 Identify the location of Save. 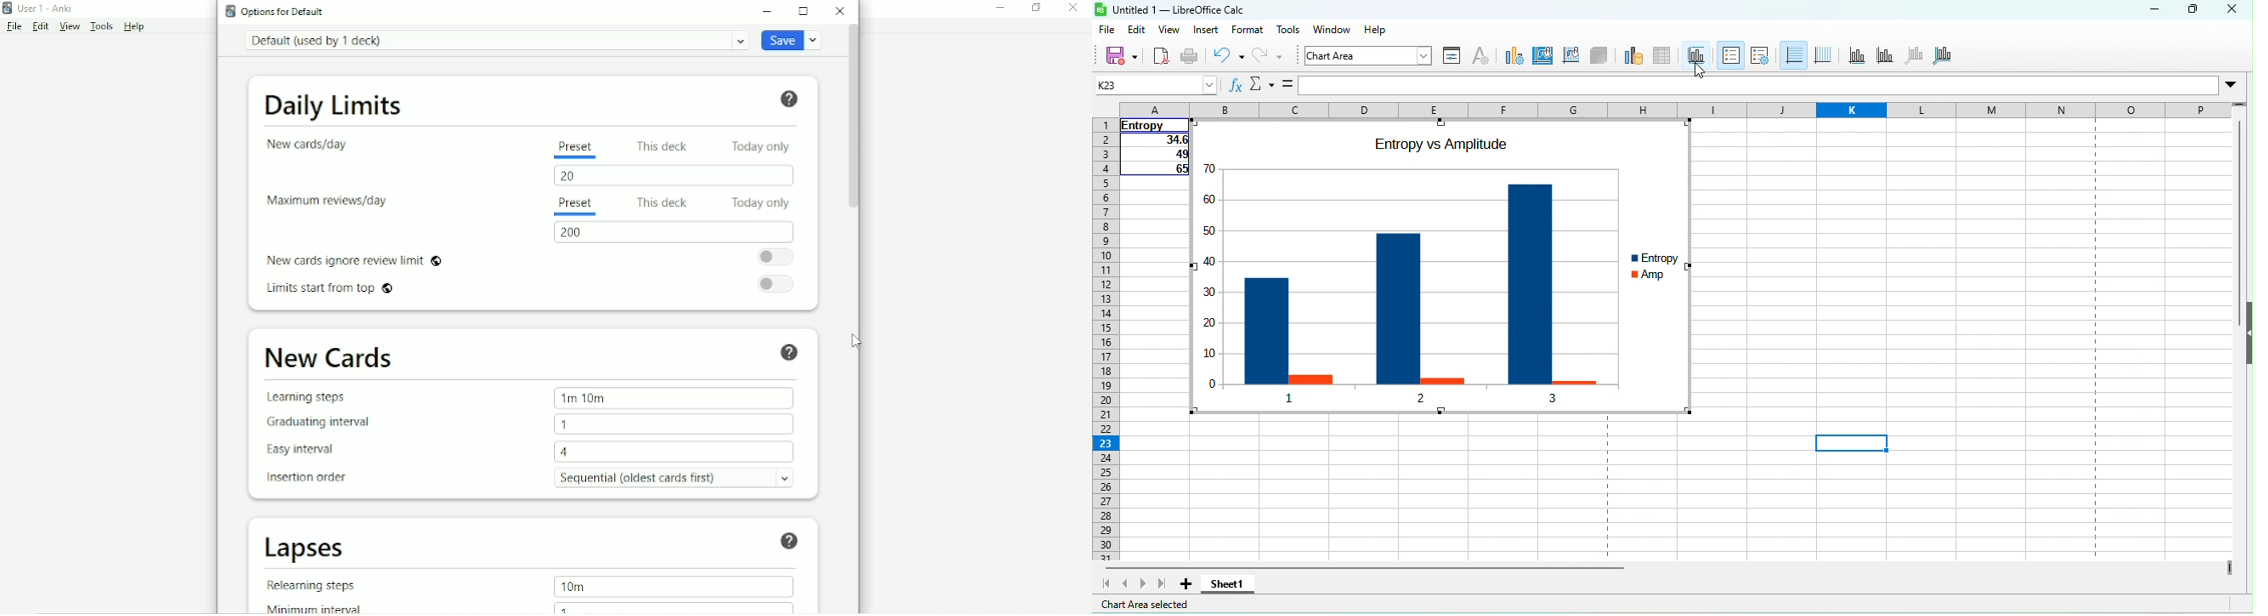
(793, 39).